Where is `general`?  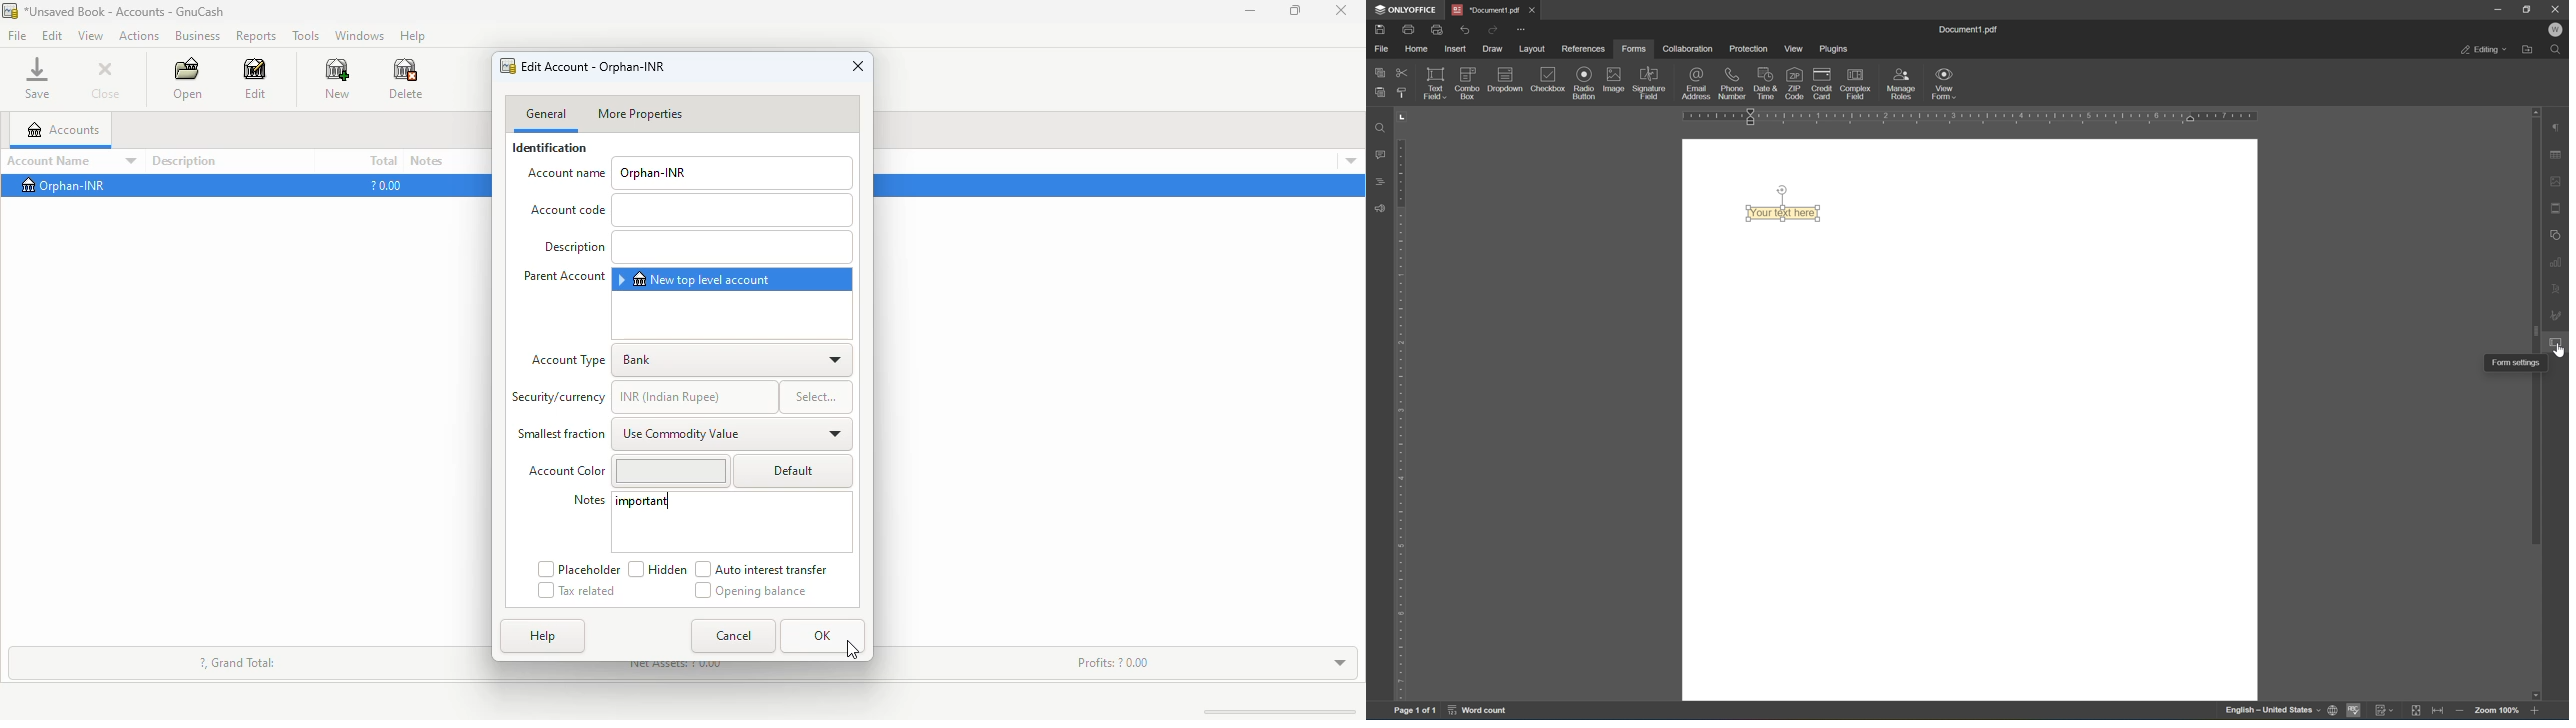
general is located at coordinates (546, 115).